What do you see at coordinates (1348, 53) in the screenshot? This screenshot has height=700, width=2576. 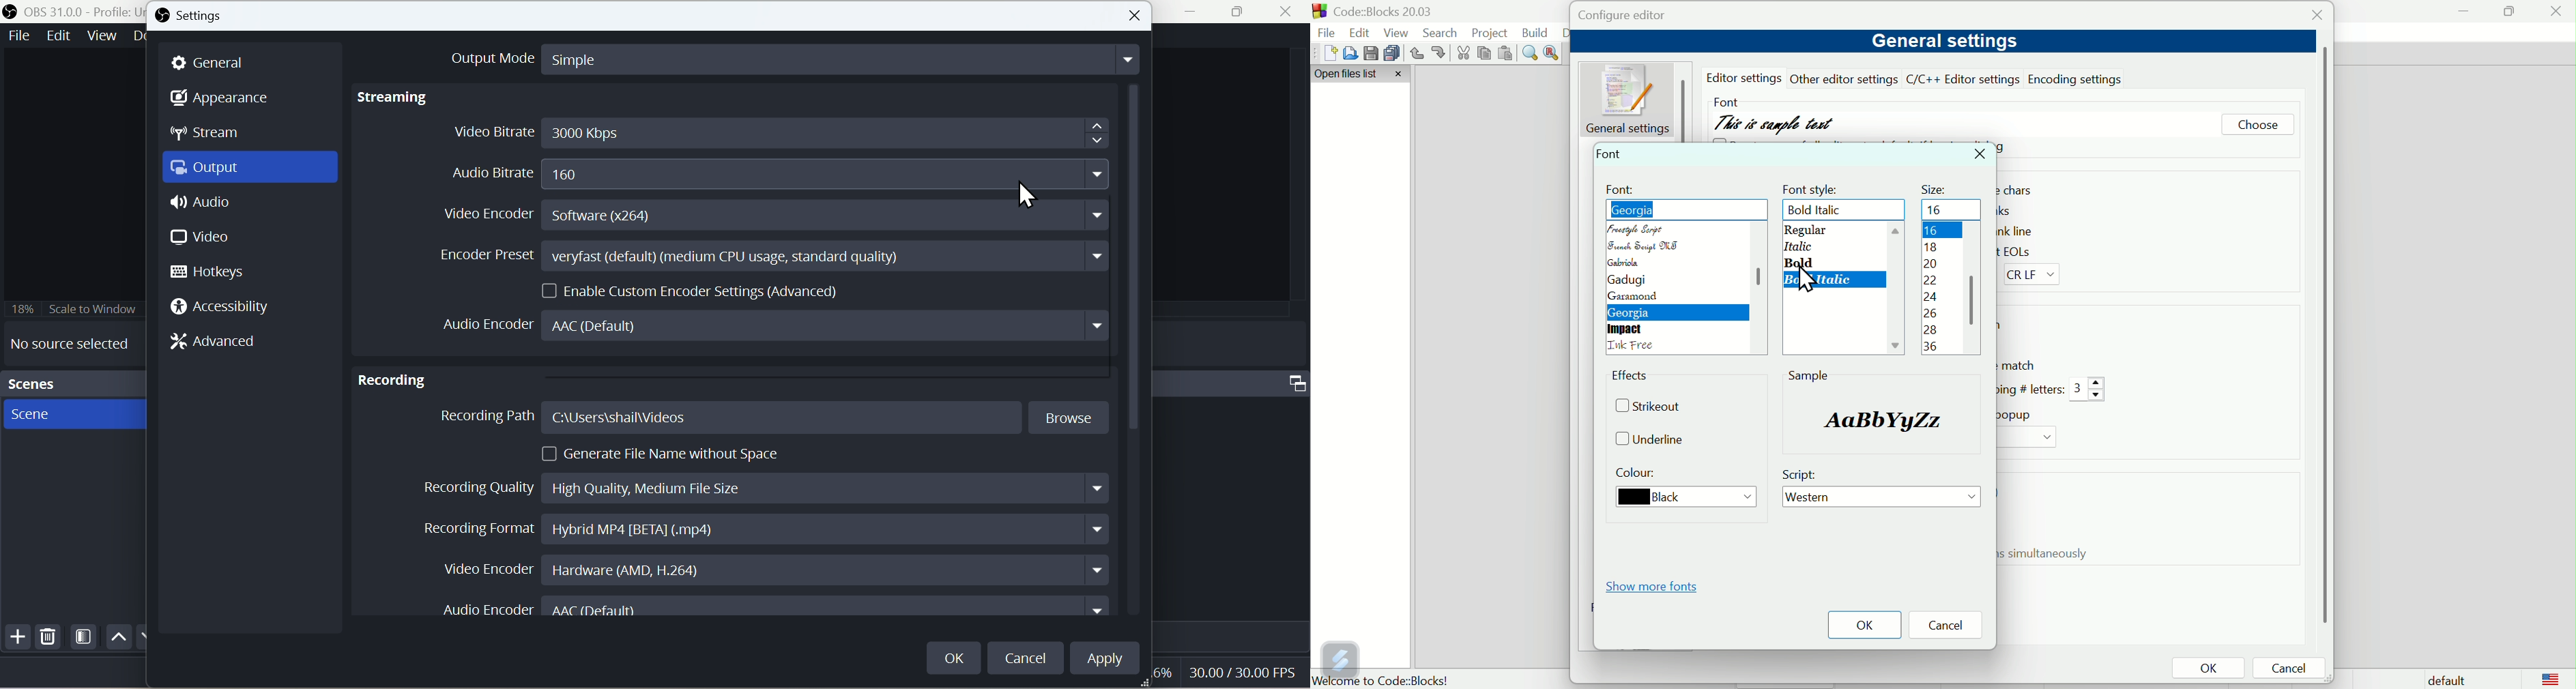 I see `Open file` at bounding box center [1348, 53].